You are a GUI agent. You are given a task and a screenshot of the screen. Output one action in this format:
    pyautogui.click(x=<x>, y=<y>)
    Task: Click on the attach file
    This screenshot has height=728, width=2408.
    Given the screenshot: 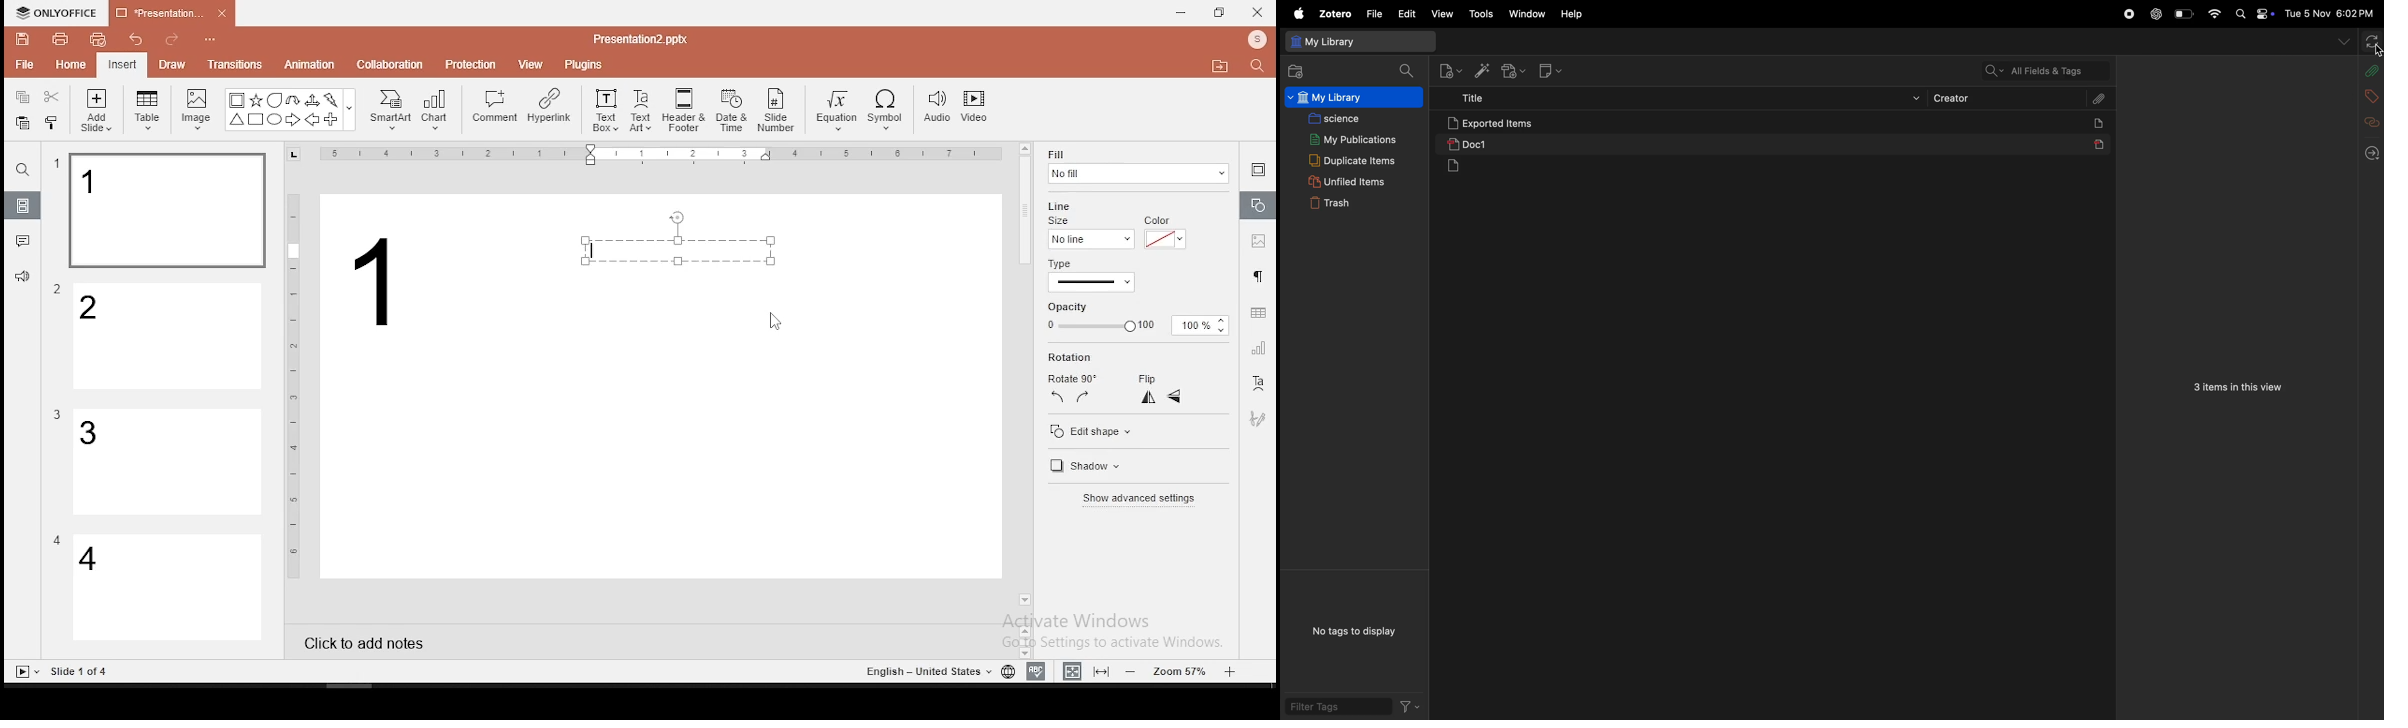 What is the action you would take?
    pyautogui.click(x=2099, y=98)
    